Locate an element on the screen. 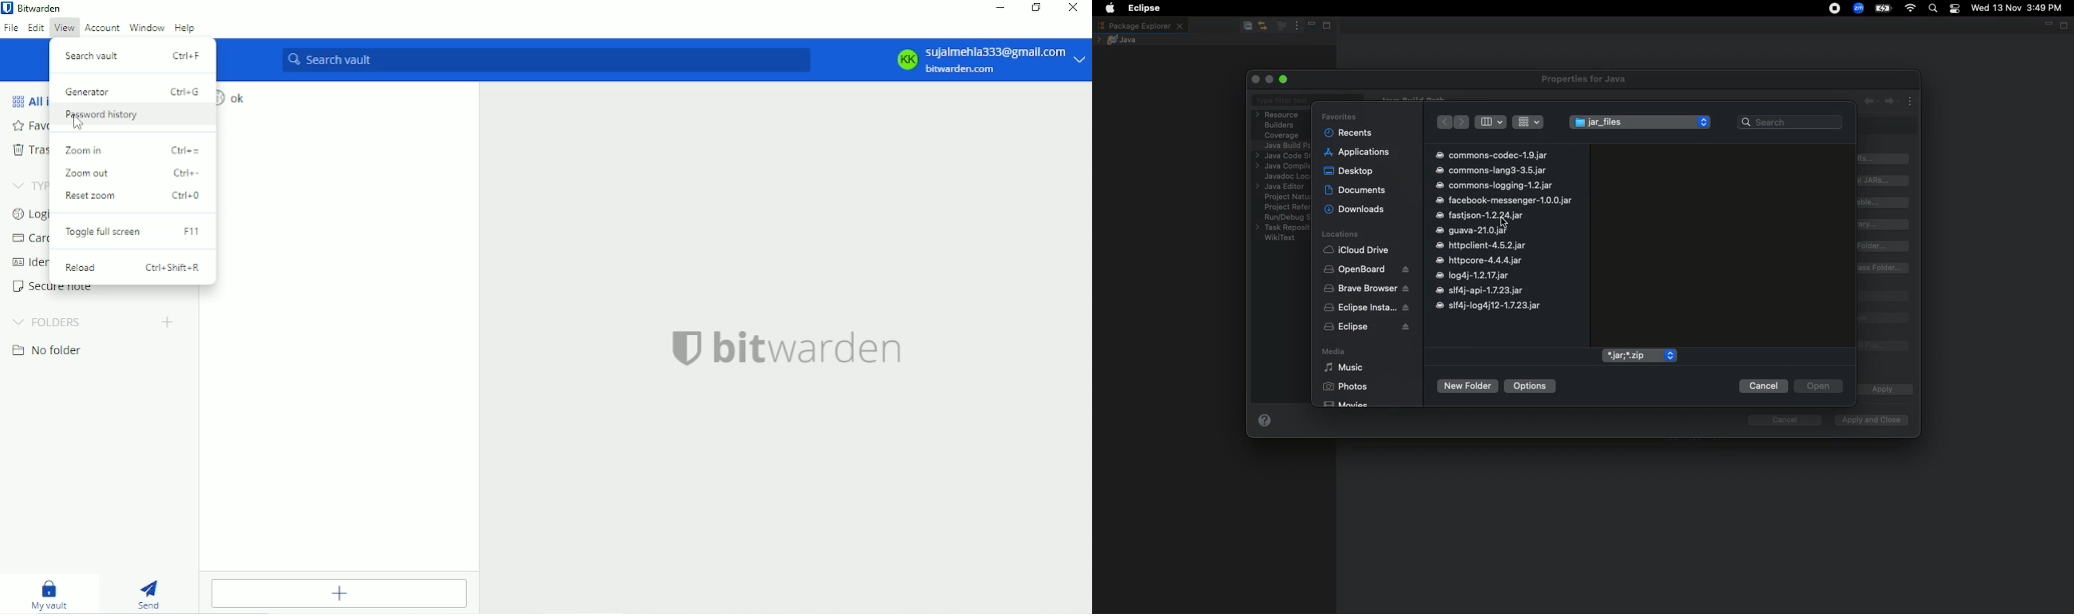  View columns is located at coordinates (1490, 121).